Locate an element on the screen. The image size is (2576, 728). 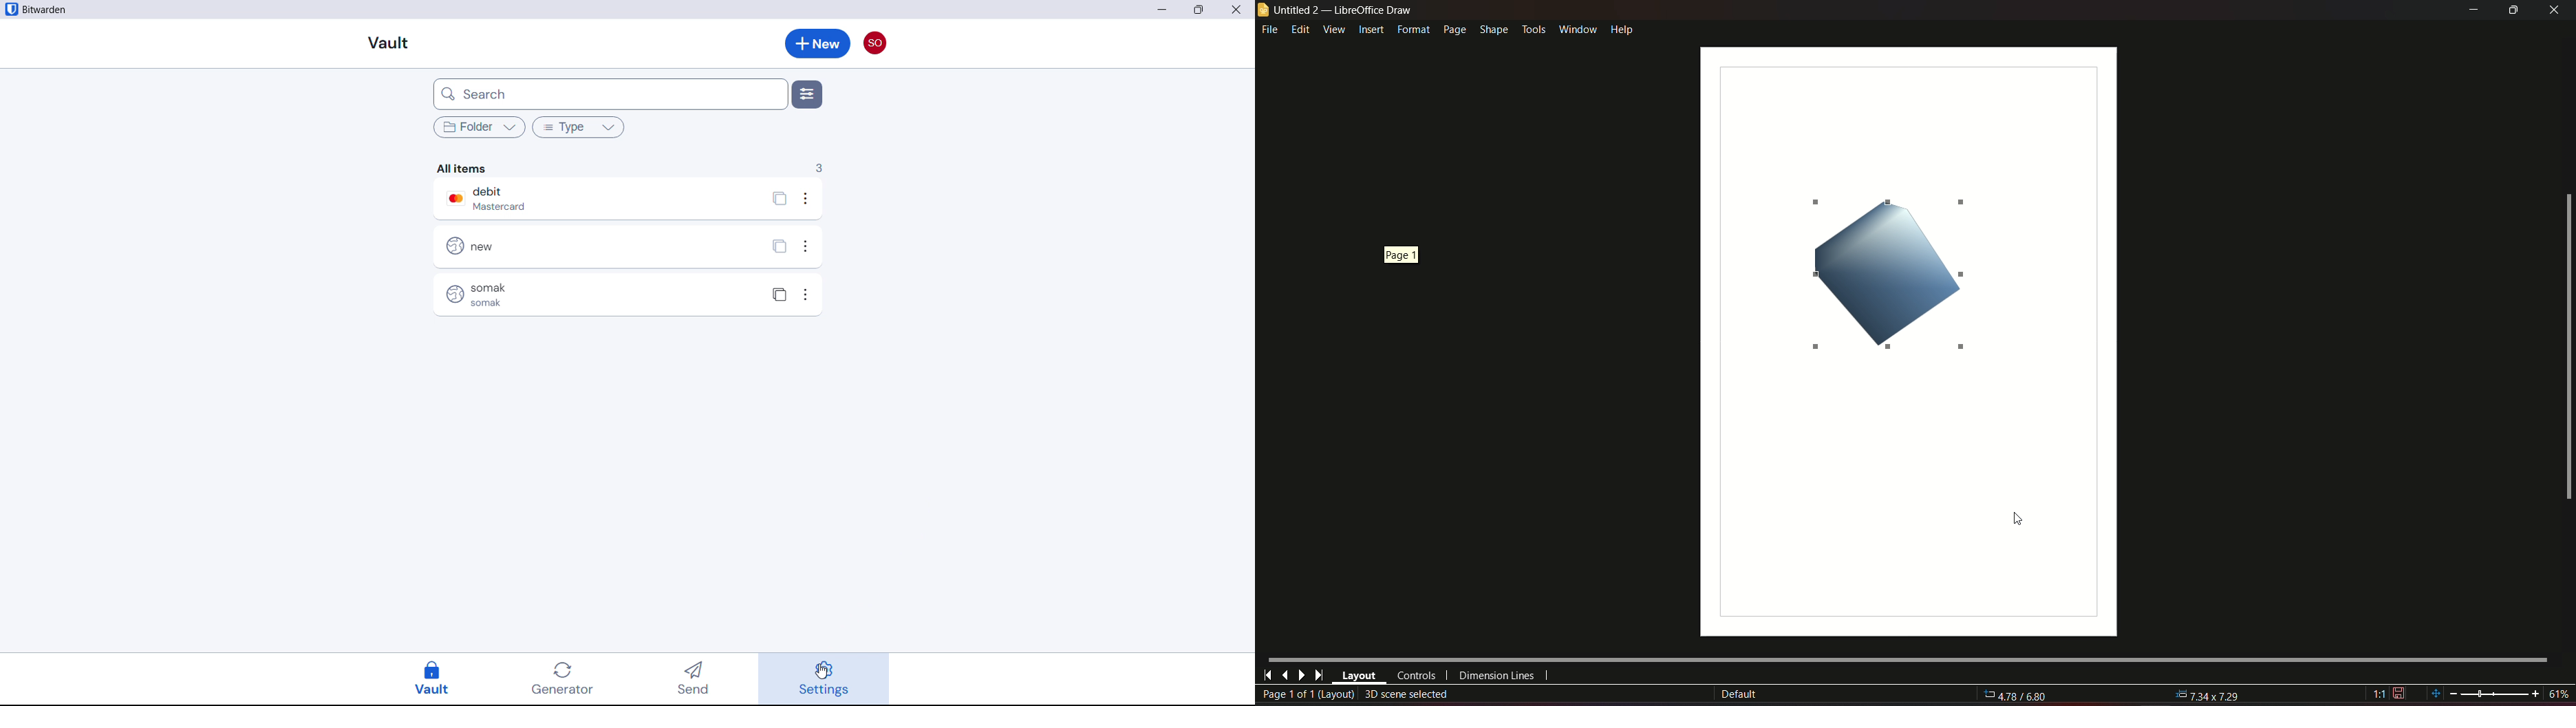
Clone entry  is located at coordinates (778, 248).